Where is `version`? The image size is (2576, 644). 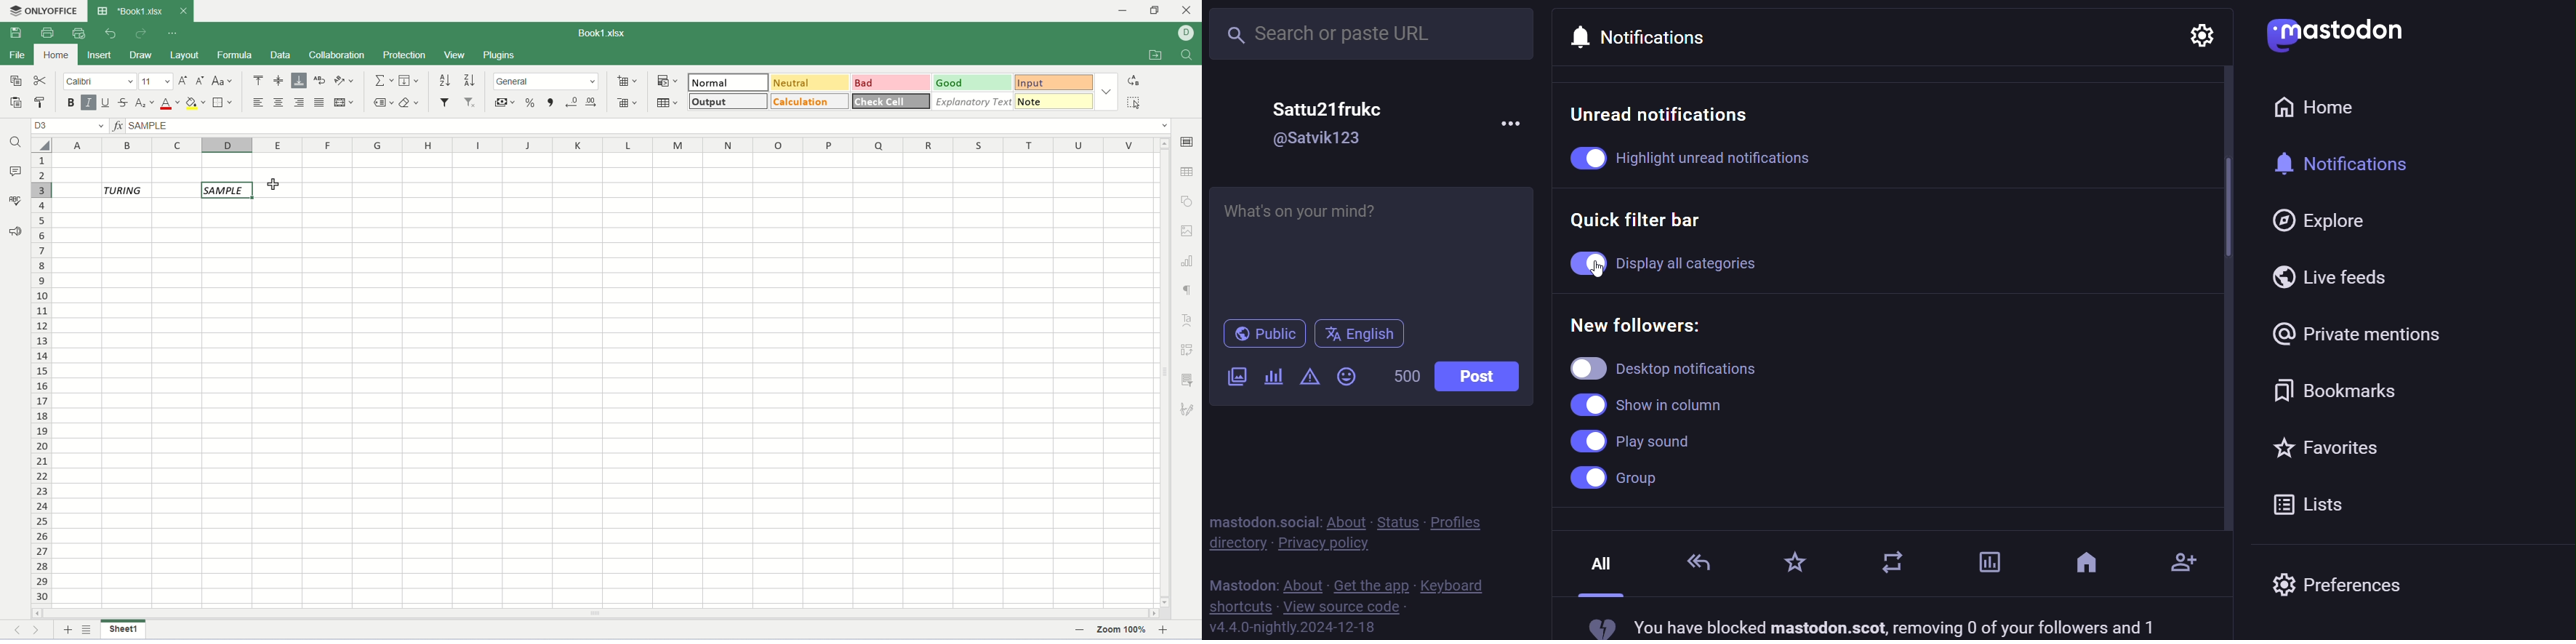 version is located at coordinates (1293, 626).